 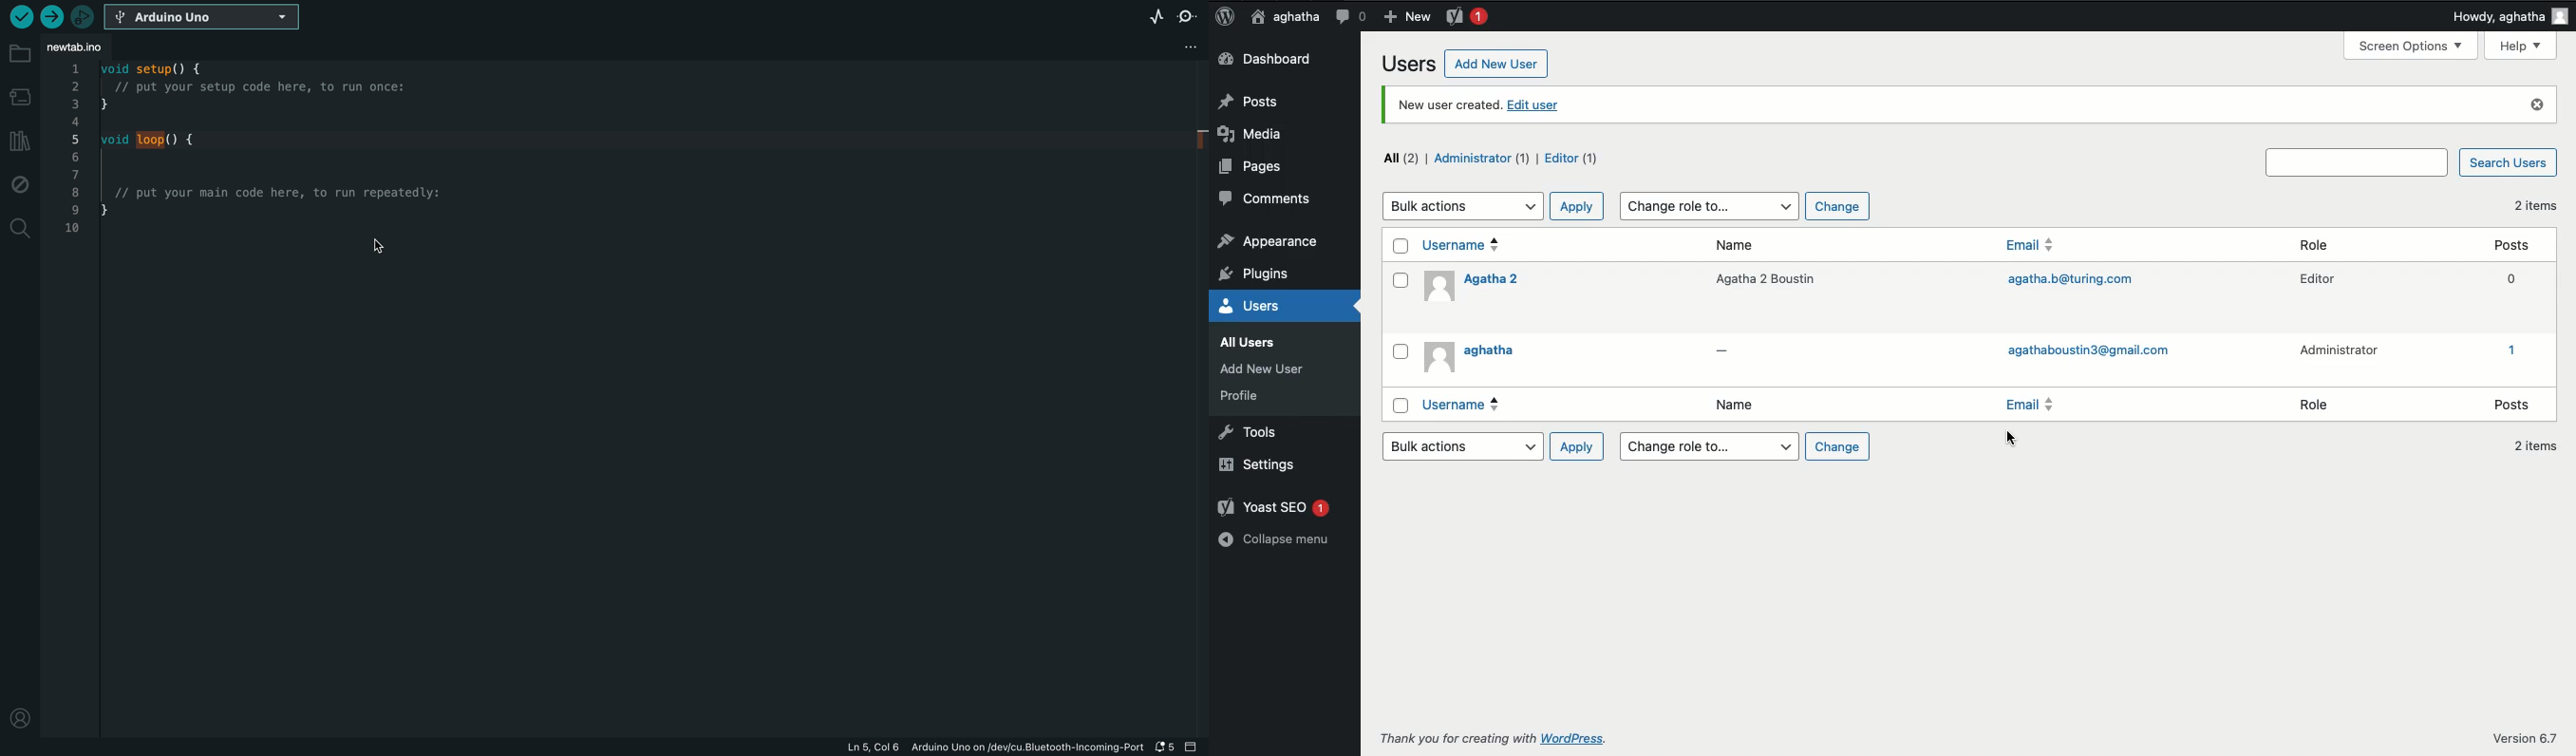 What do you see at coordinates (1350, 16) in the screenshot?
I see `Comment` at bounding box center [1350, 16].